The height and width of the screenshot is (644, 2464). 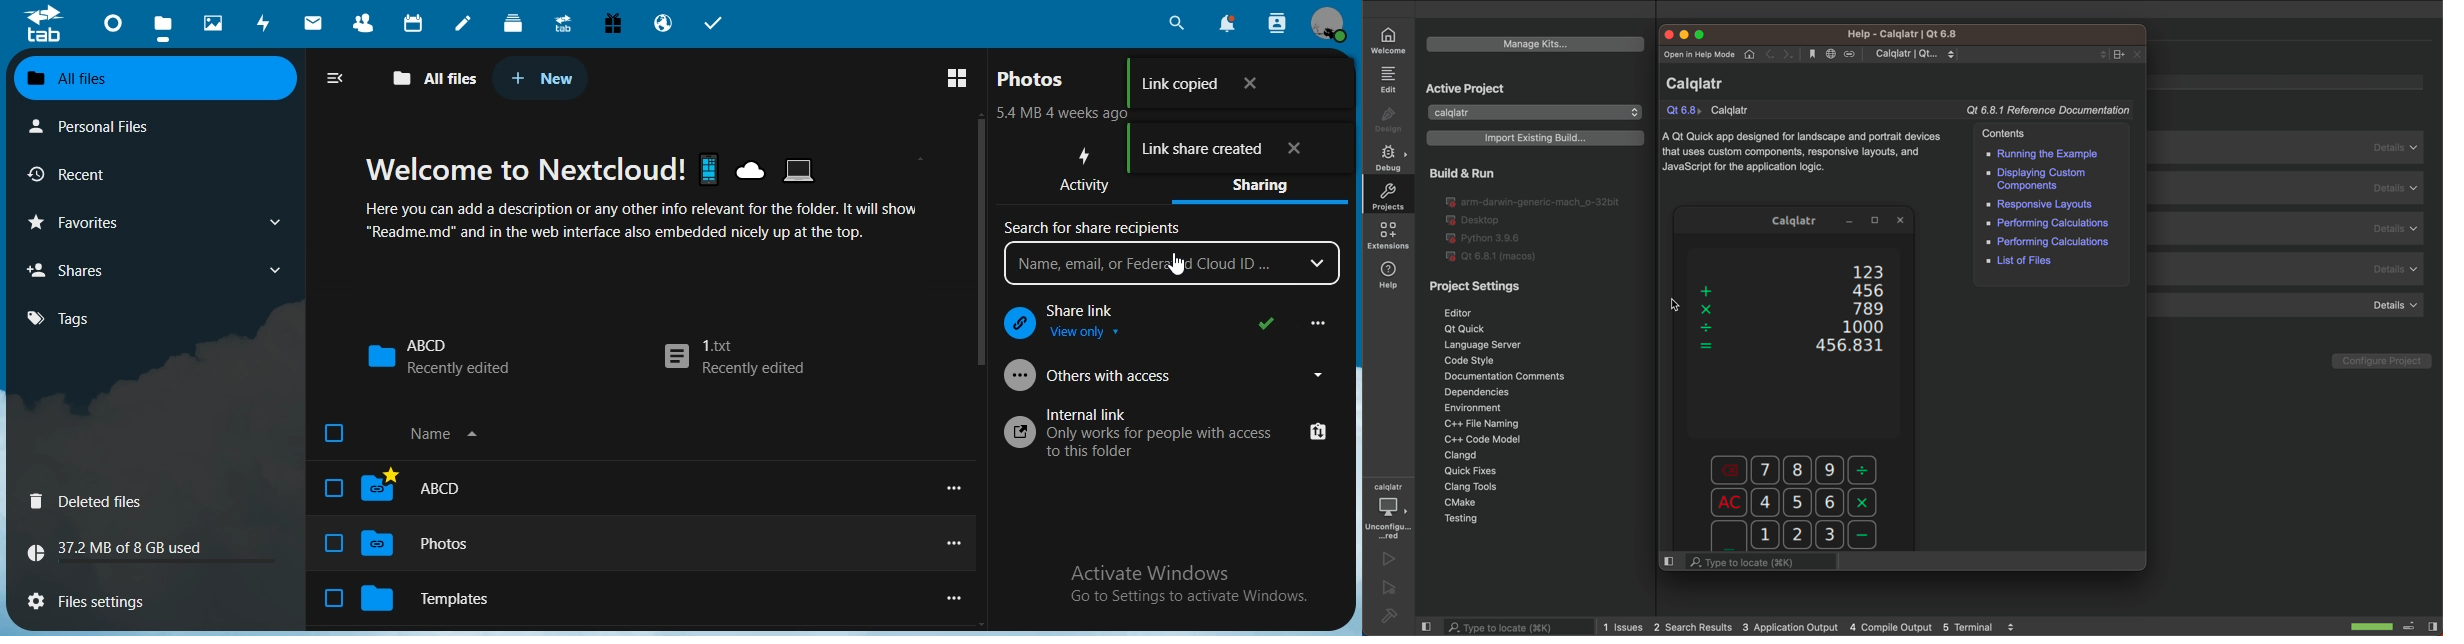 What do you see at coordinates (715, 24) in the screenshot?
I see `tasks` at bounding box center [715, 24].